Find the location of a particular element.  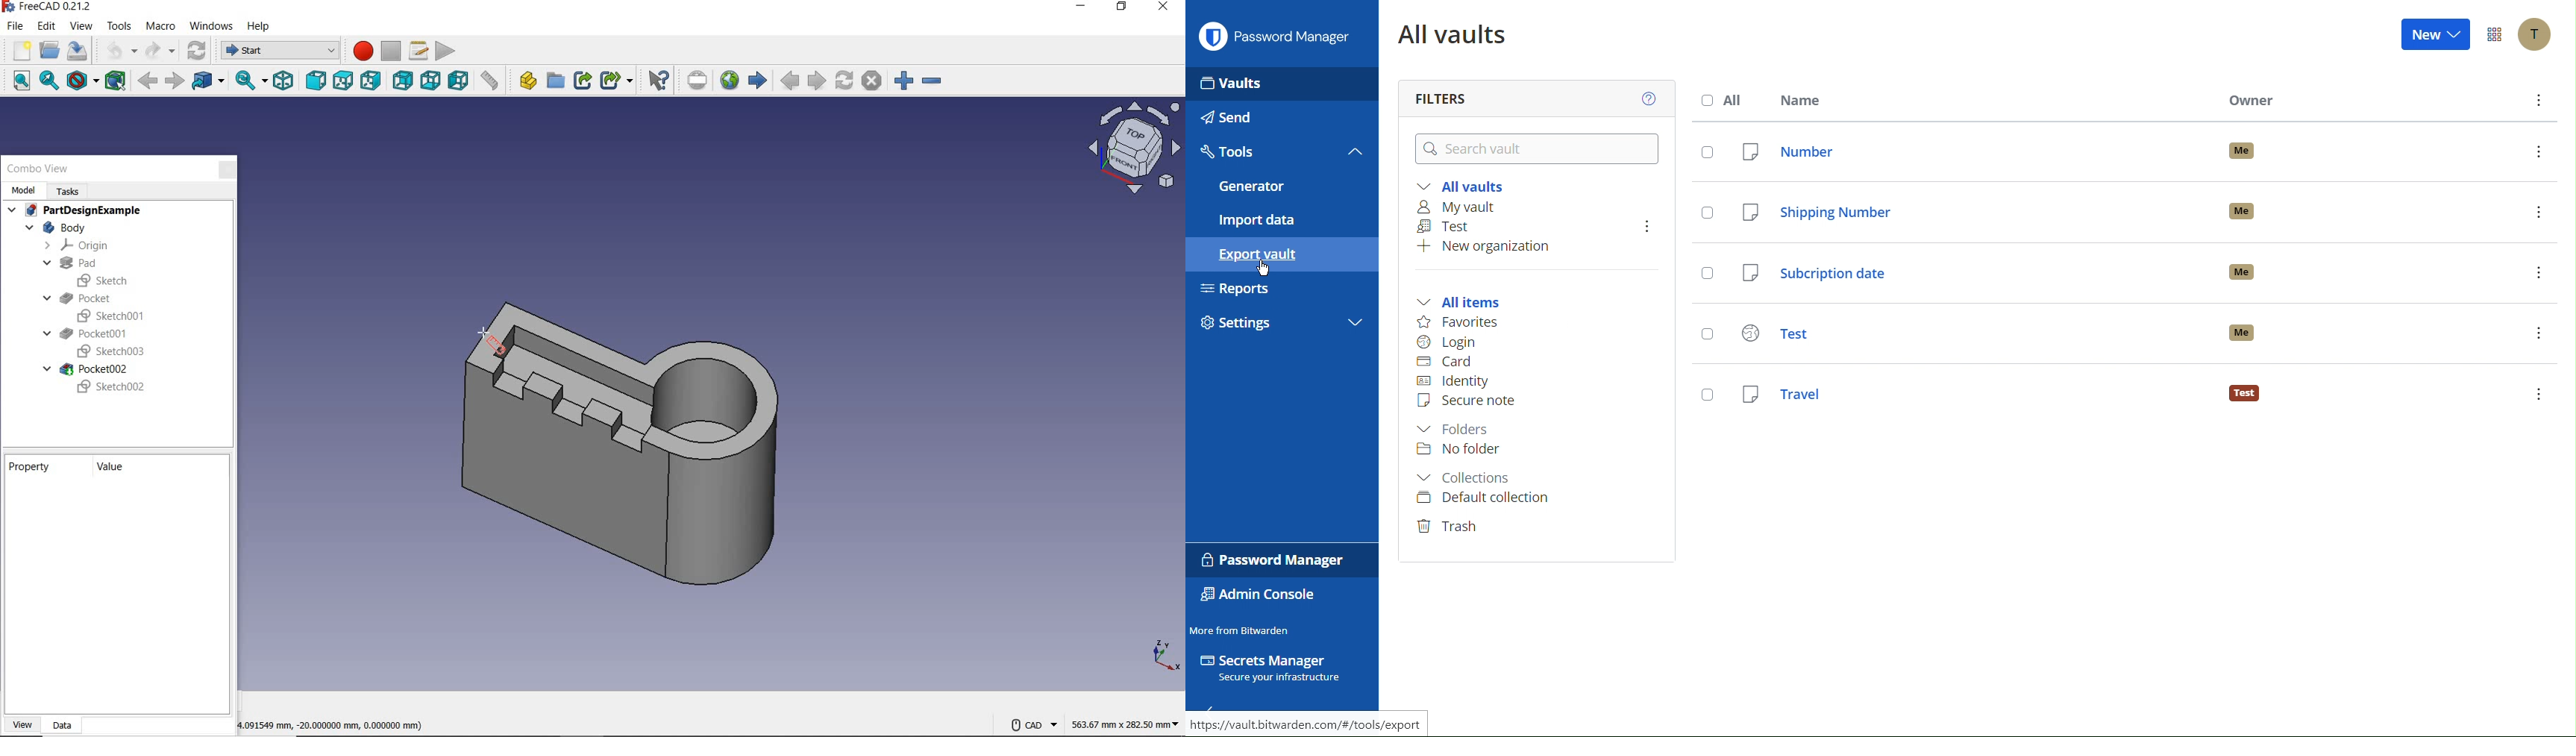

Test is located at coordinates (1972, 330).